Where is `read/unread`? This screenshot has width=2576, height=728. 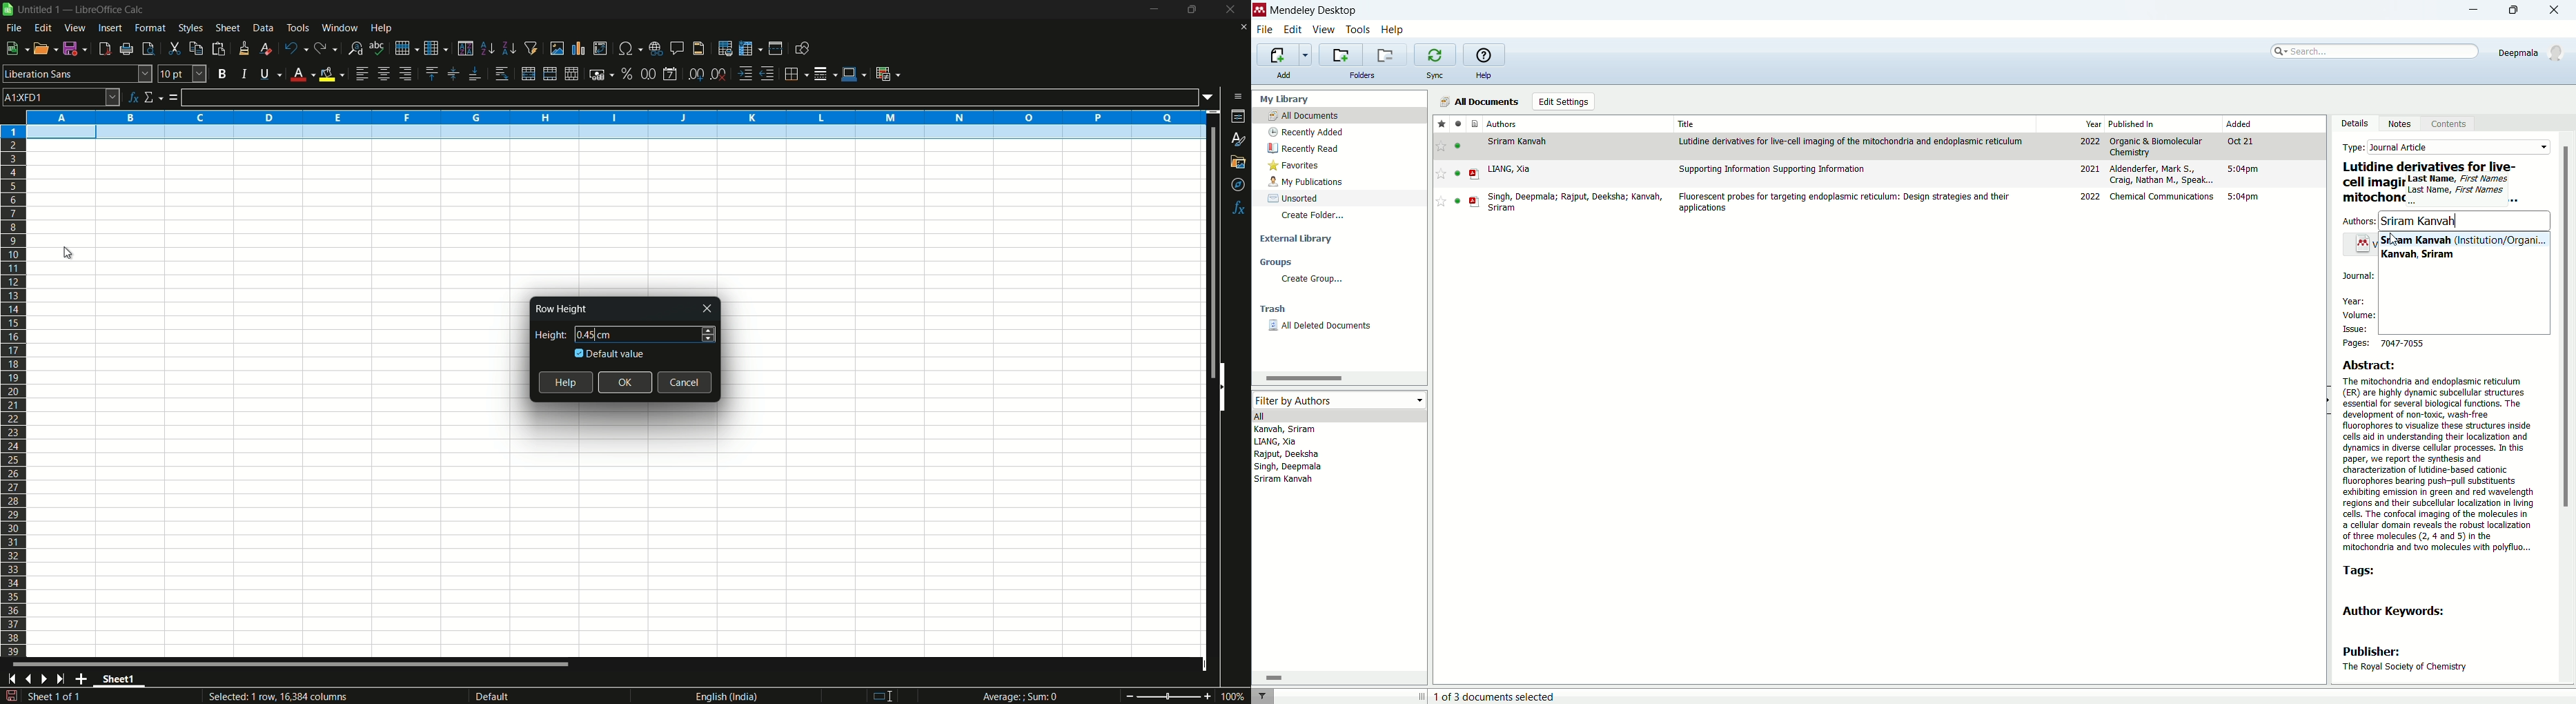 read/unread is located at coordinates (1458, 124).